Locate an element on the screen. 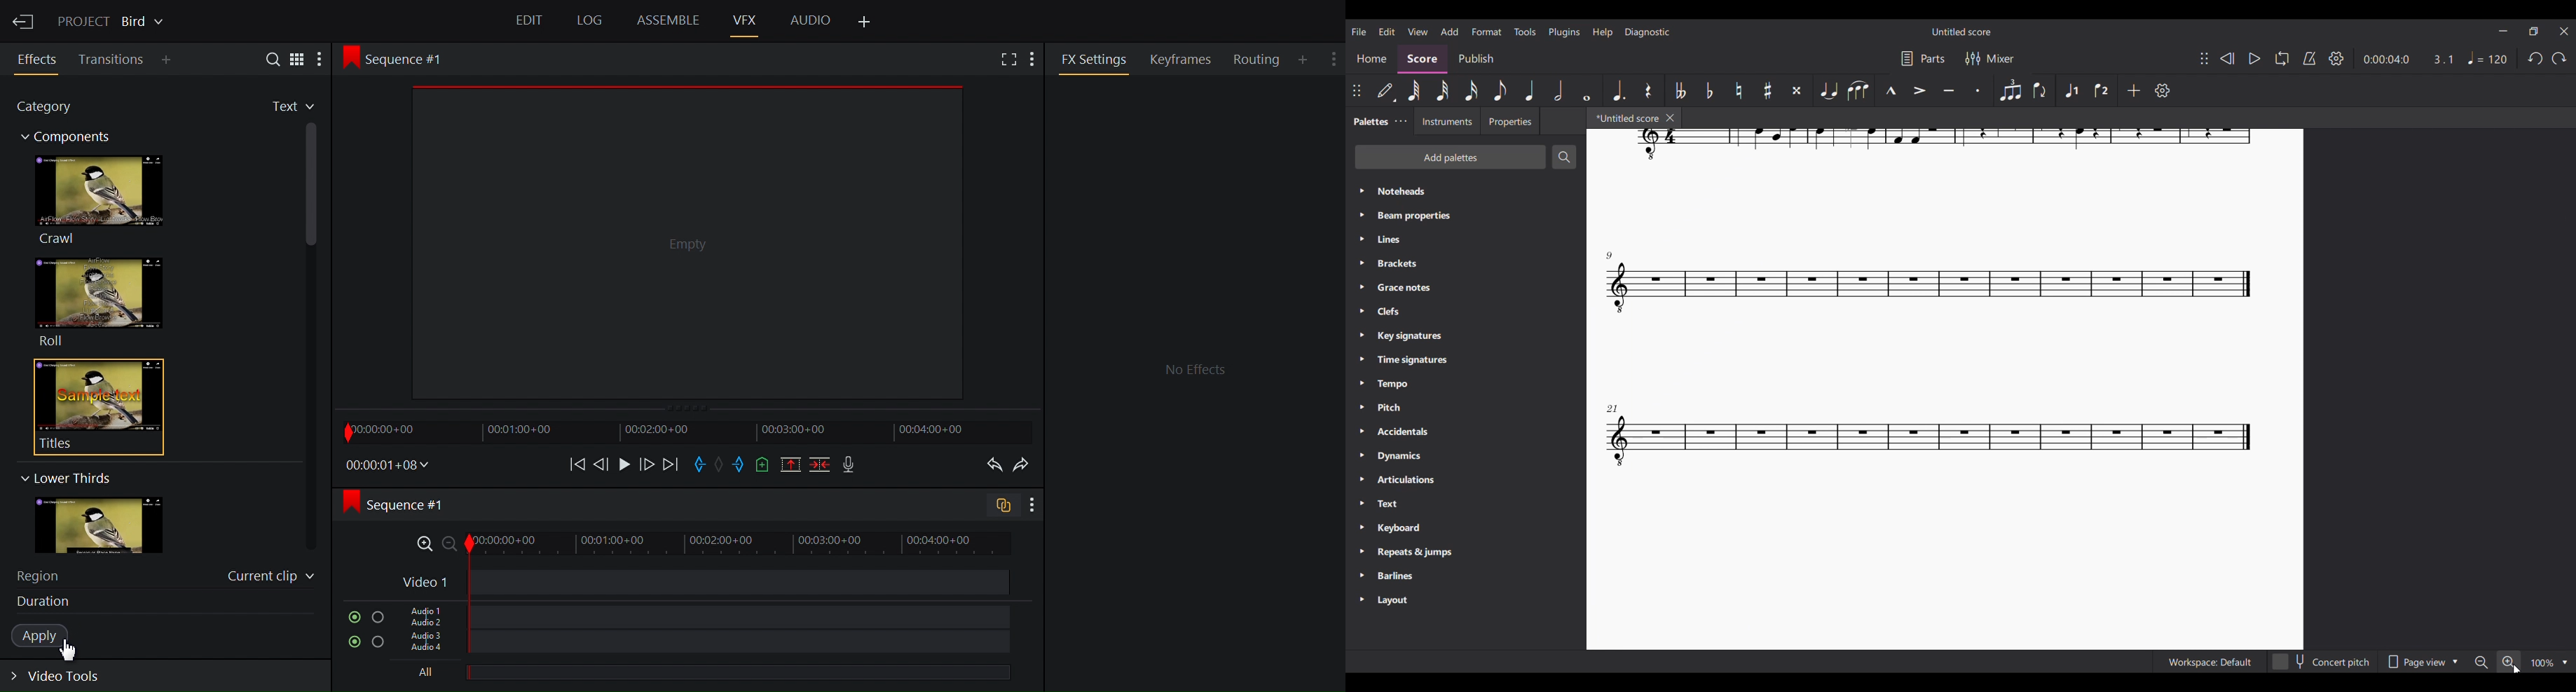 This screenshot has height=700, width=2576. Flip direction is located at coordinates (2041, 90).